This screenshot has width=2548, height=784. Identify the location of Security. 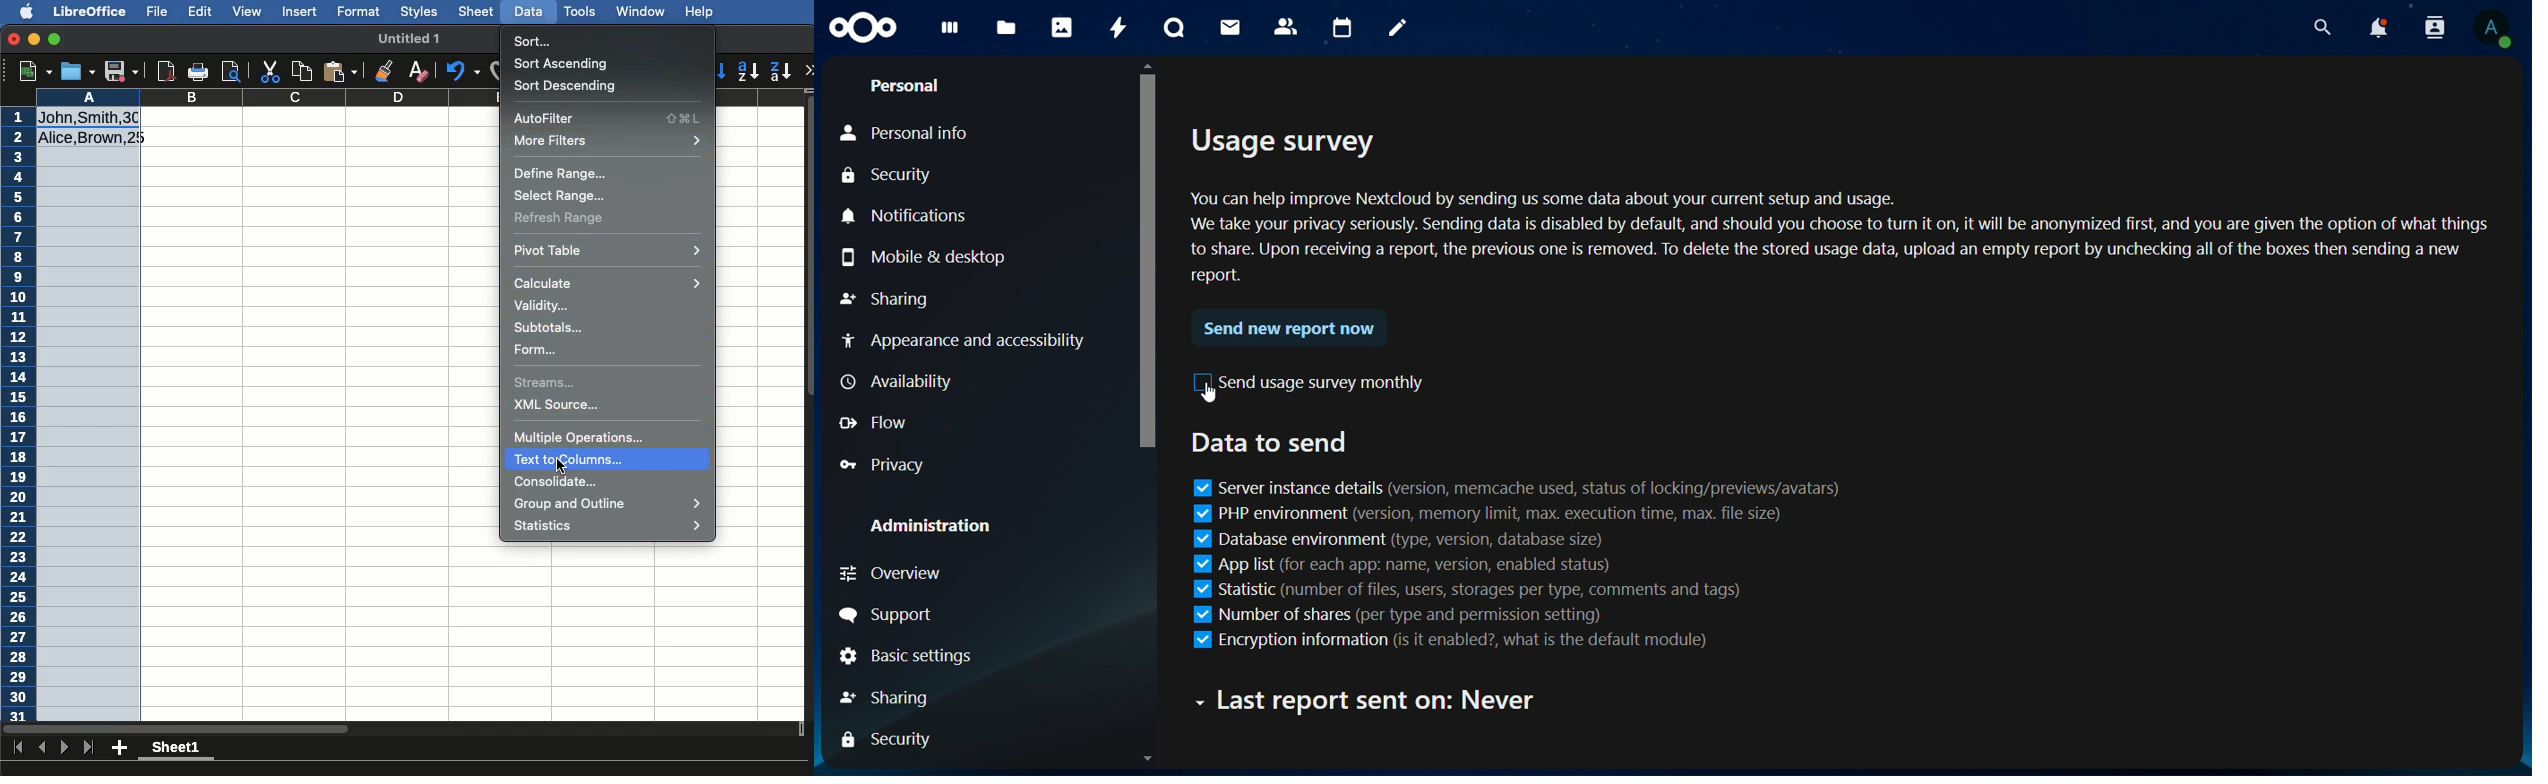
(888, 177).